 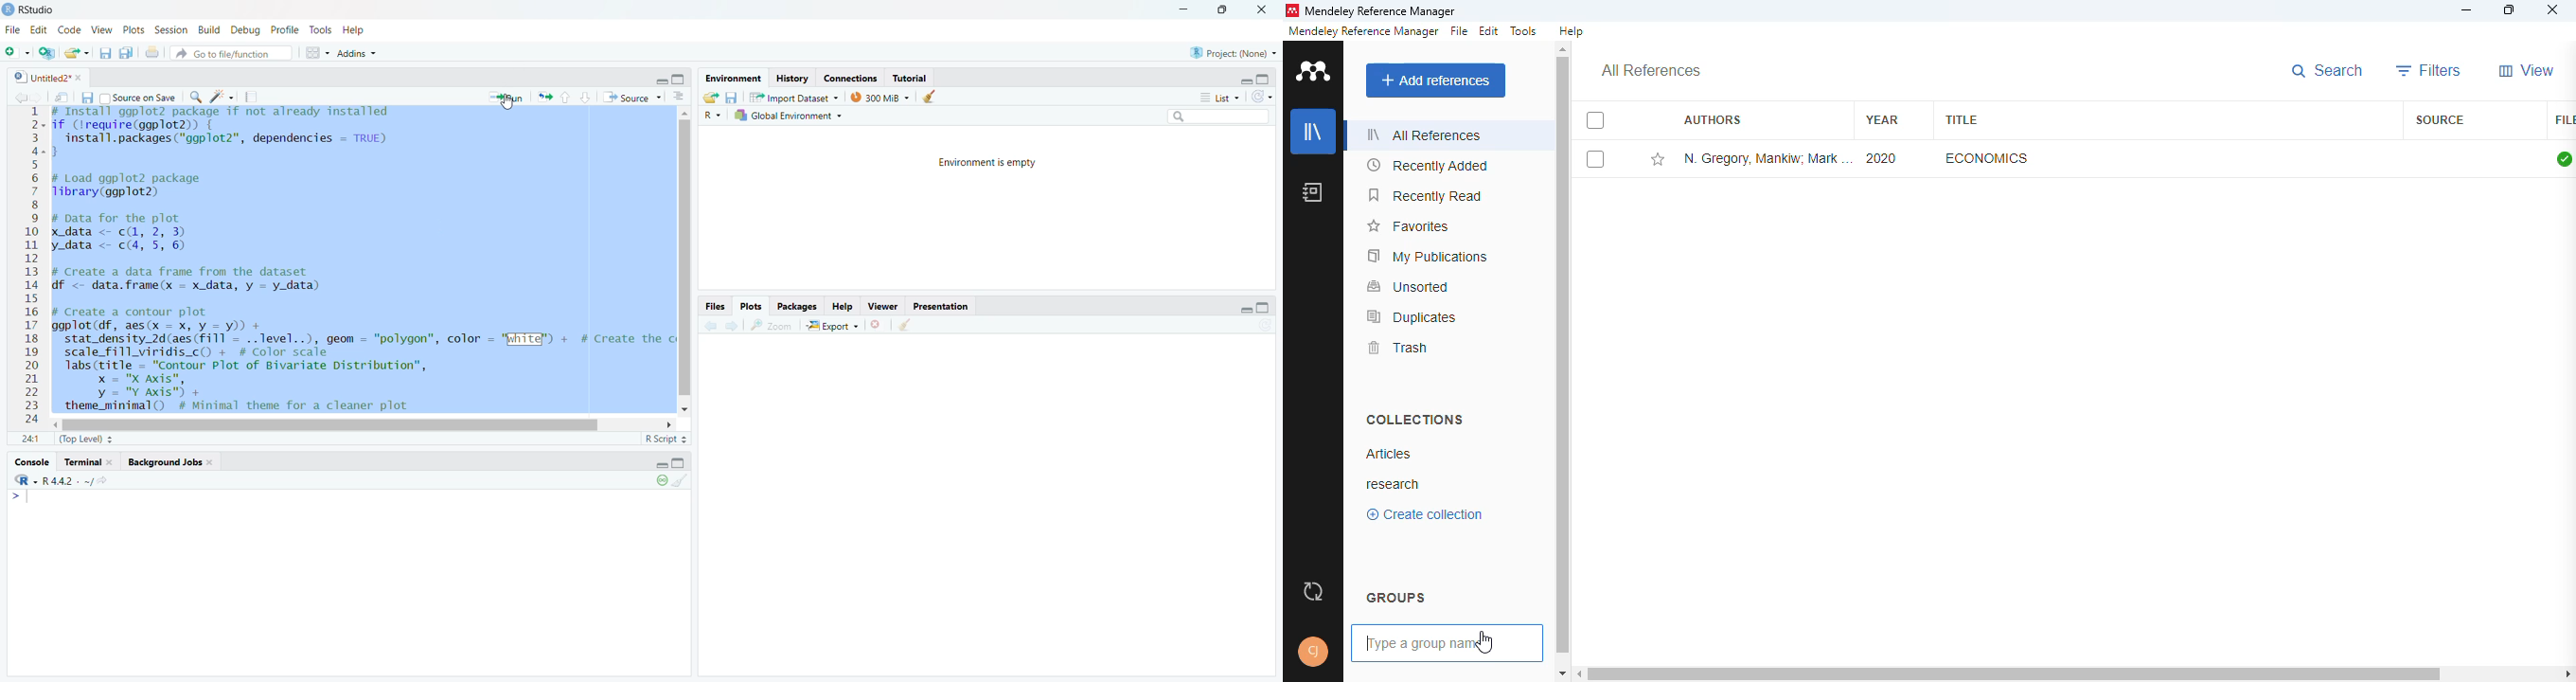 What do you see at coordinates (1400, 348) in the screenshot?
I see `trash` at bounding box center [1400, 348].